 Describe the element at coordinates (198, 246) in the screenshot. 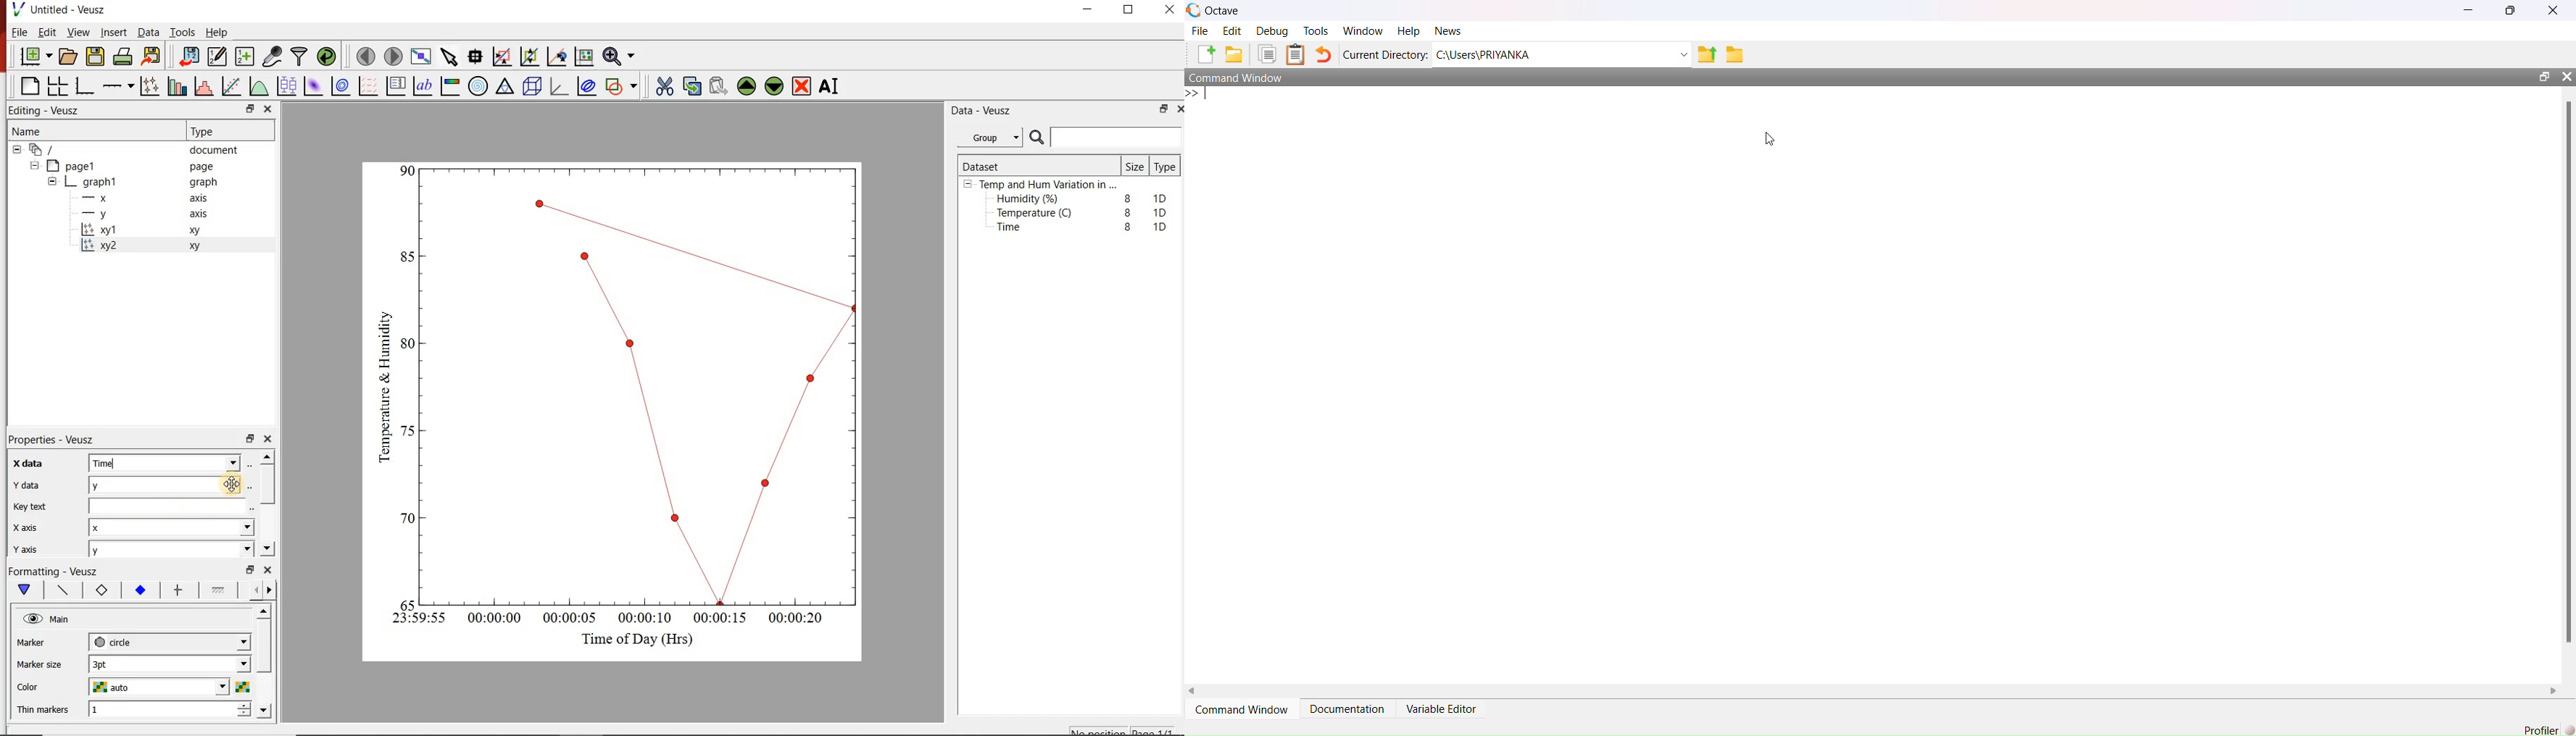

I see `xy` at that location.